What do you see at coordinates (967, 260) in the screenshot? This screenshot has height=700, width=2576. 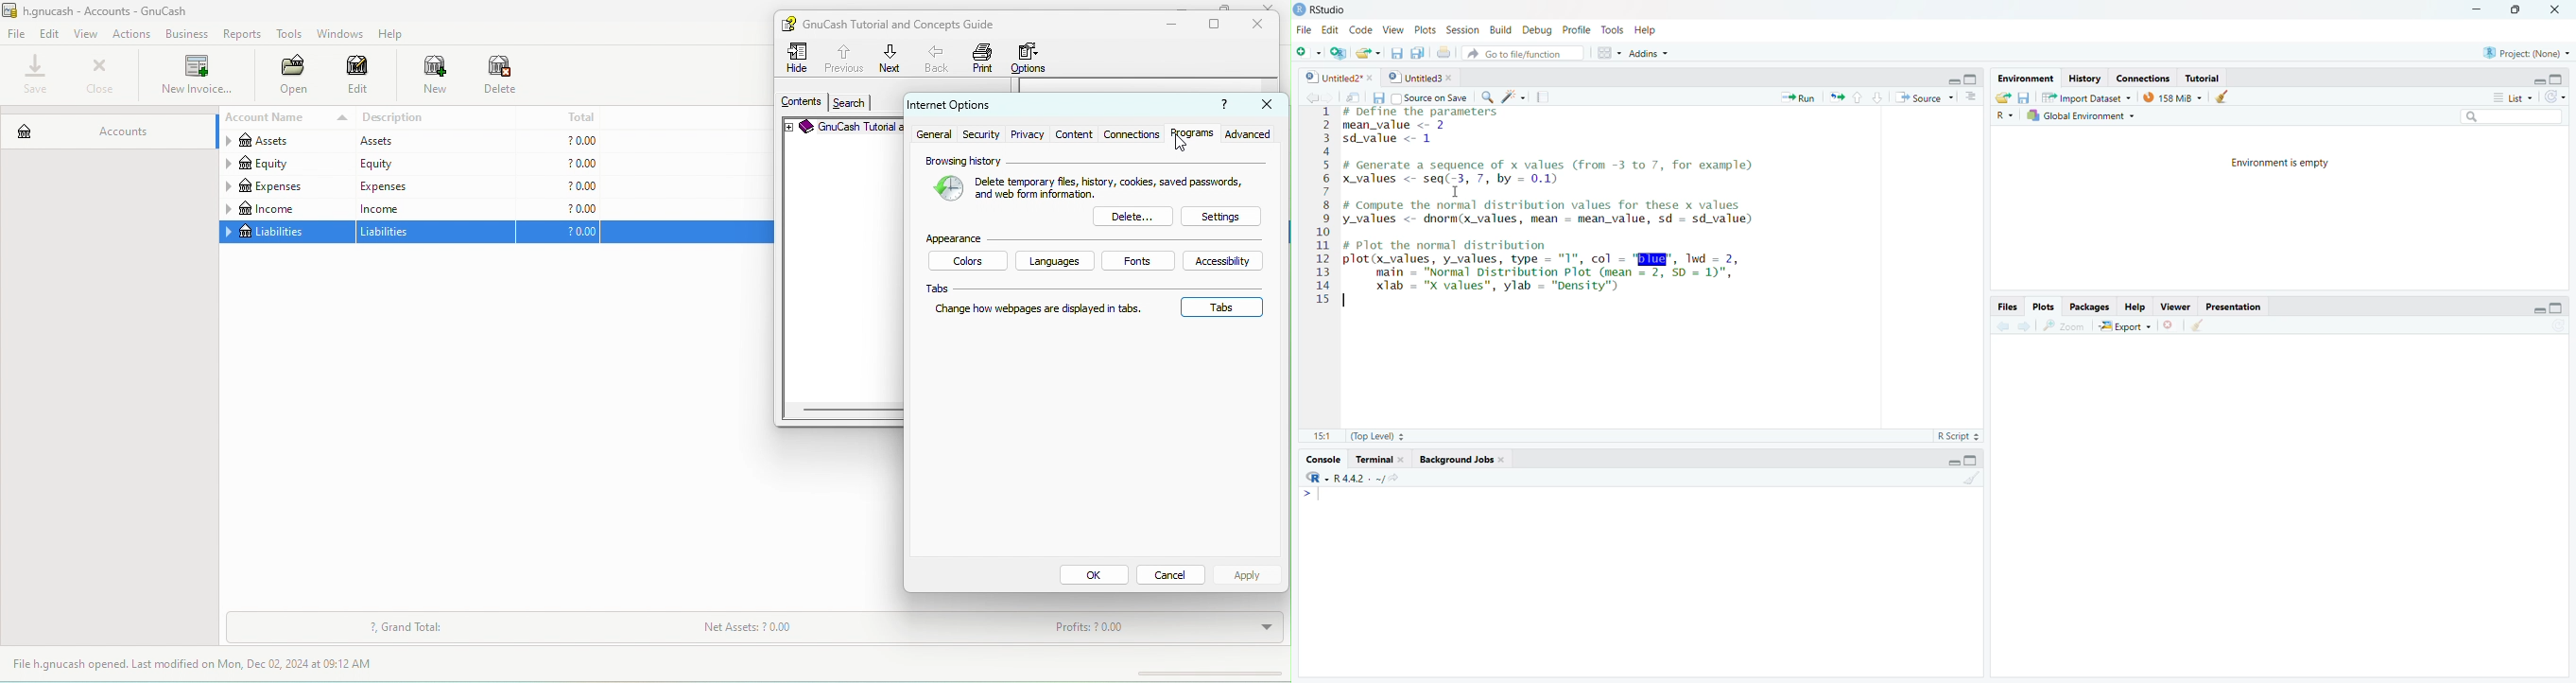 I see `colors` at bounding box center [967, 260].